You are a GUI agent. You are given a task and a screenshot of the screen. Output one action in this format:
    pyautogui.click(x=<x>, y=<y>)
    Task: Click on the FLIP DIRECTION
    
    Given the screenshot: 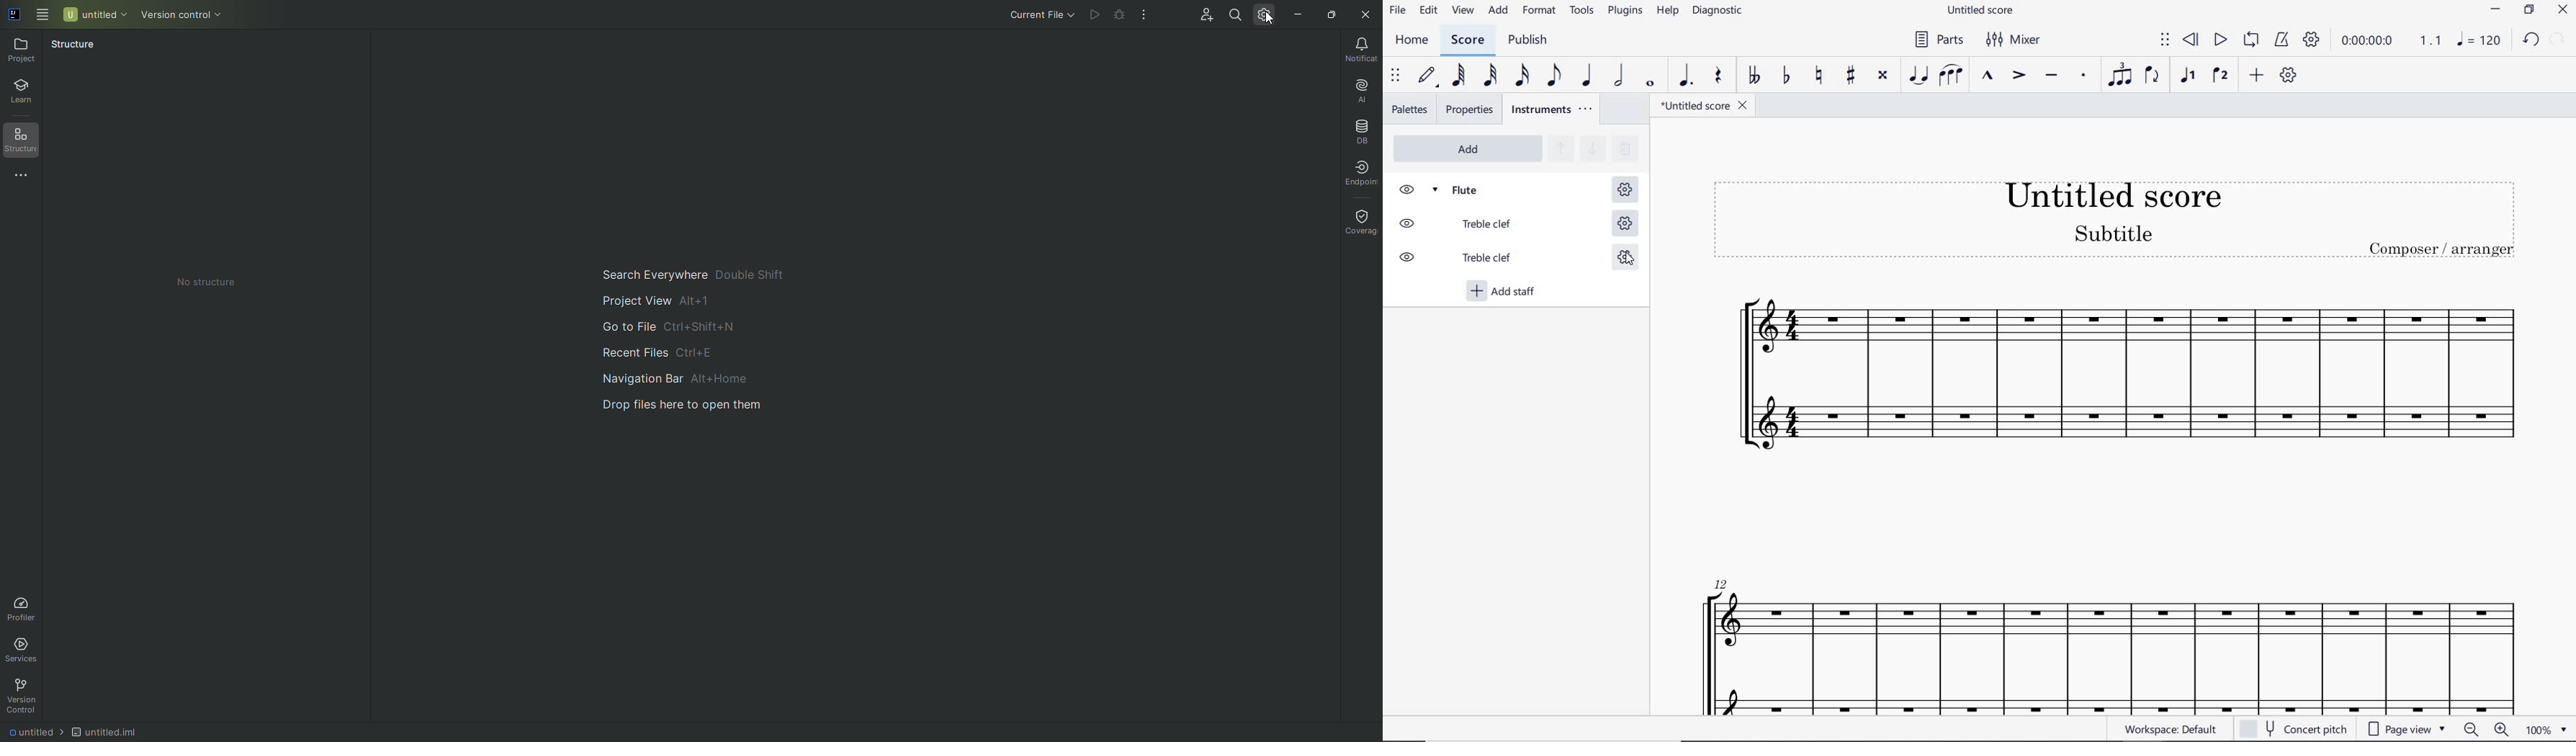 What is the action you would take?
    pyautogui.click(x=2153, y=78)
    